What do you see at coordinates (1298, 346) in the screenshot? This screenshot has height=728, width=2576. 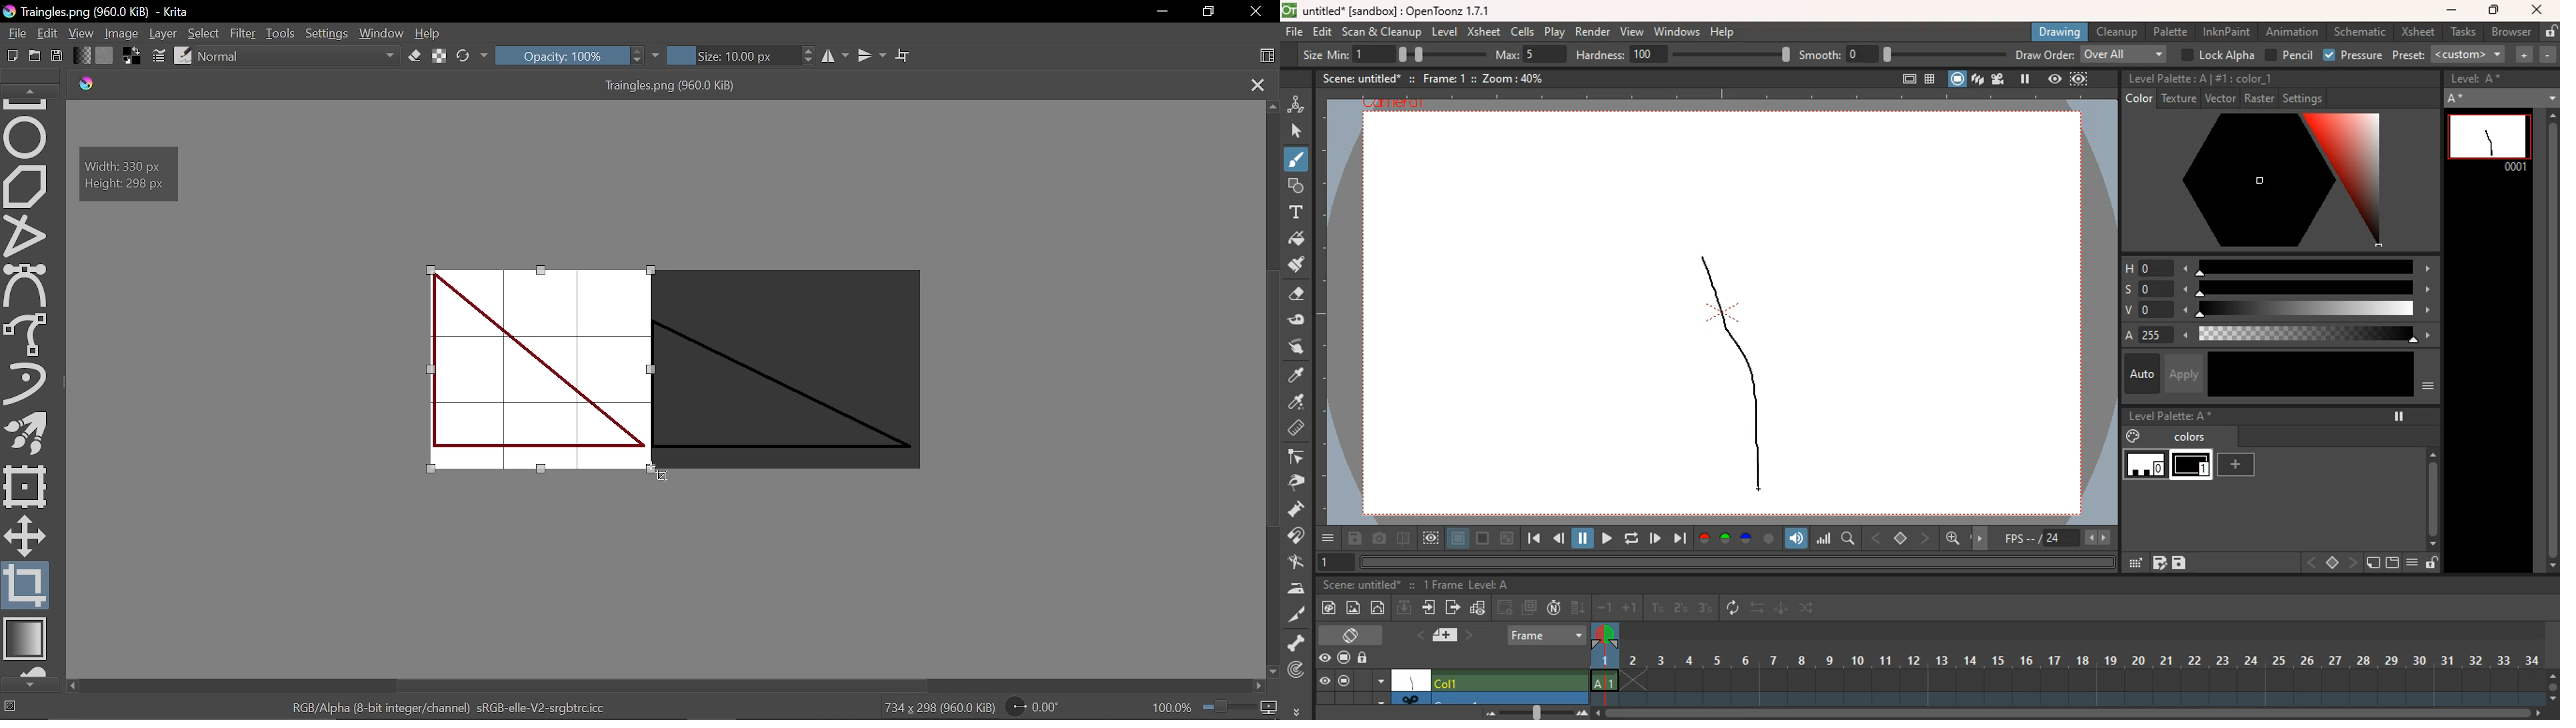 I see `swap` at bounding box center [1298, 346].